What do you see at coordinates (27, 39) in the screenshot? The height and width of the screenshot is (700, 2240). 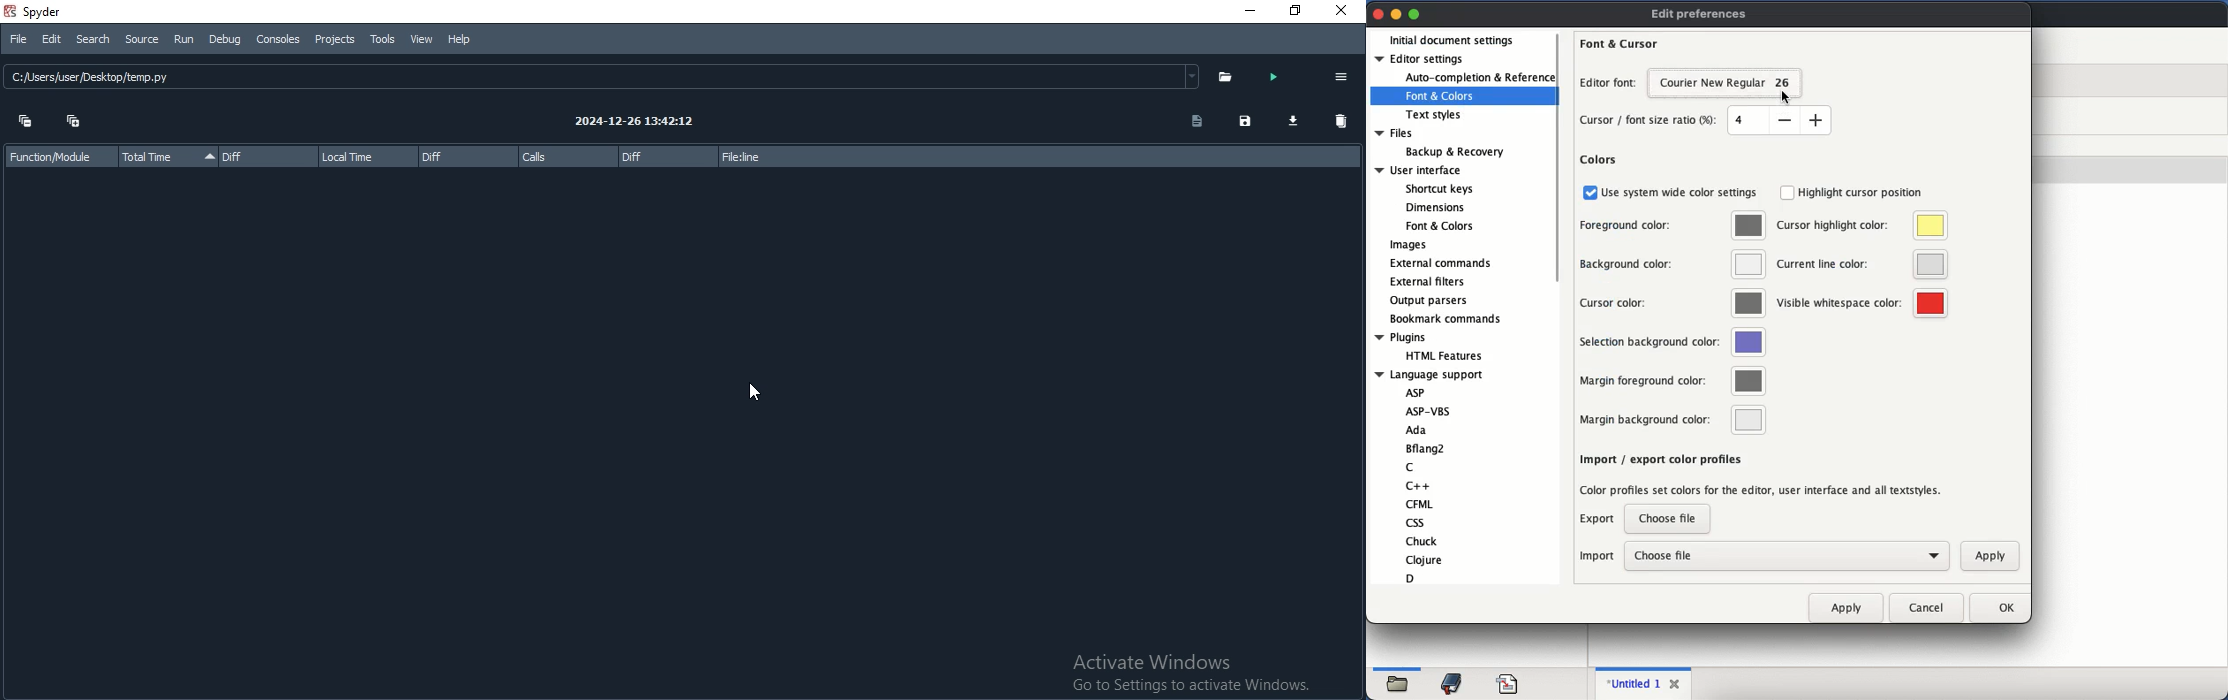 I see `File` at bounding box center [27, 39].